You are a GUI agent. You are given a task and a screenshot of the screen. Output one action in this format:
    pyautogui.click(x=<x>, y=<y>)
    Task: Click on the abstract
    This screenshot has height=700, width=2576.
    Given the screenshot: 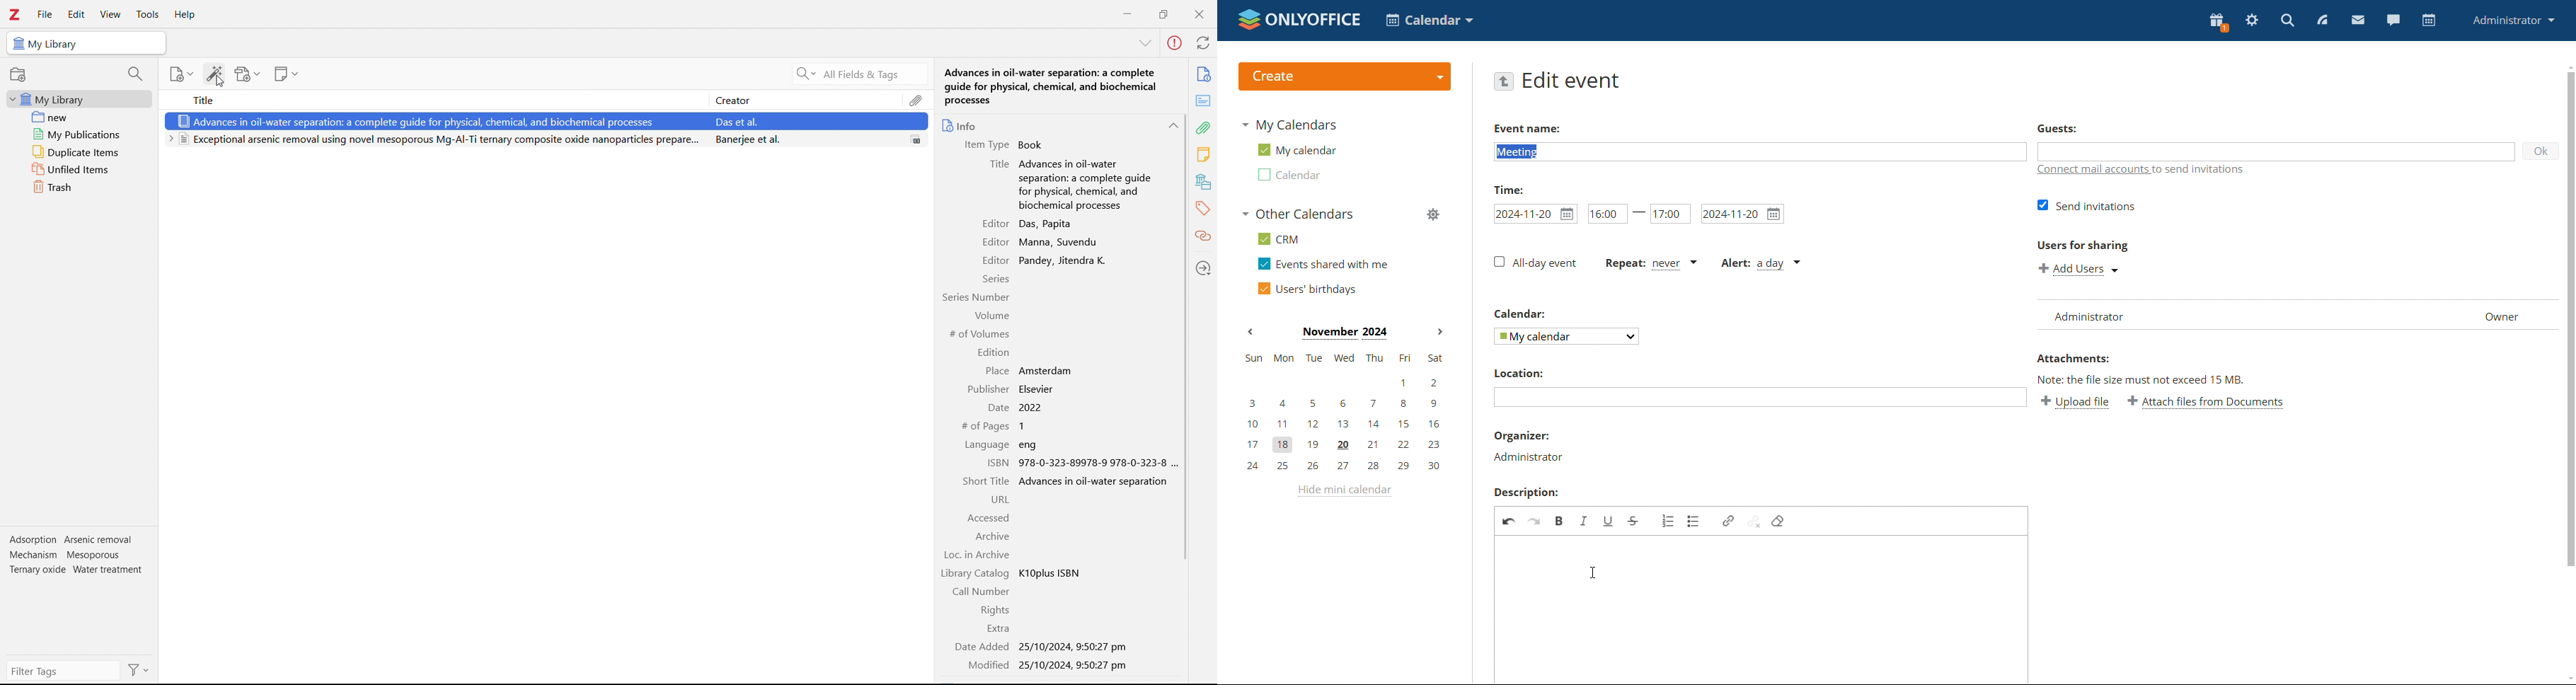 What is the action you would take?
    pyautogui.click(x=1203, y=101)
    